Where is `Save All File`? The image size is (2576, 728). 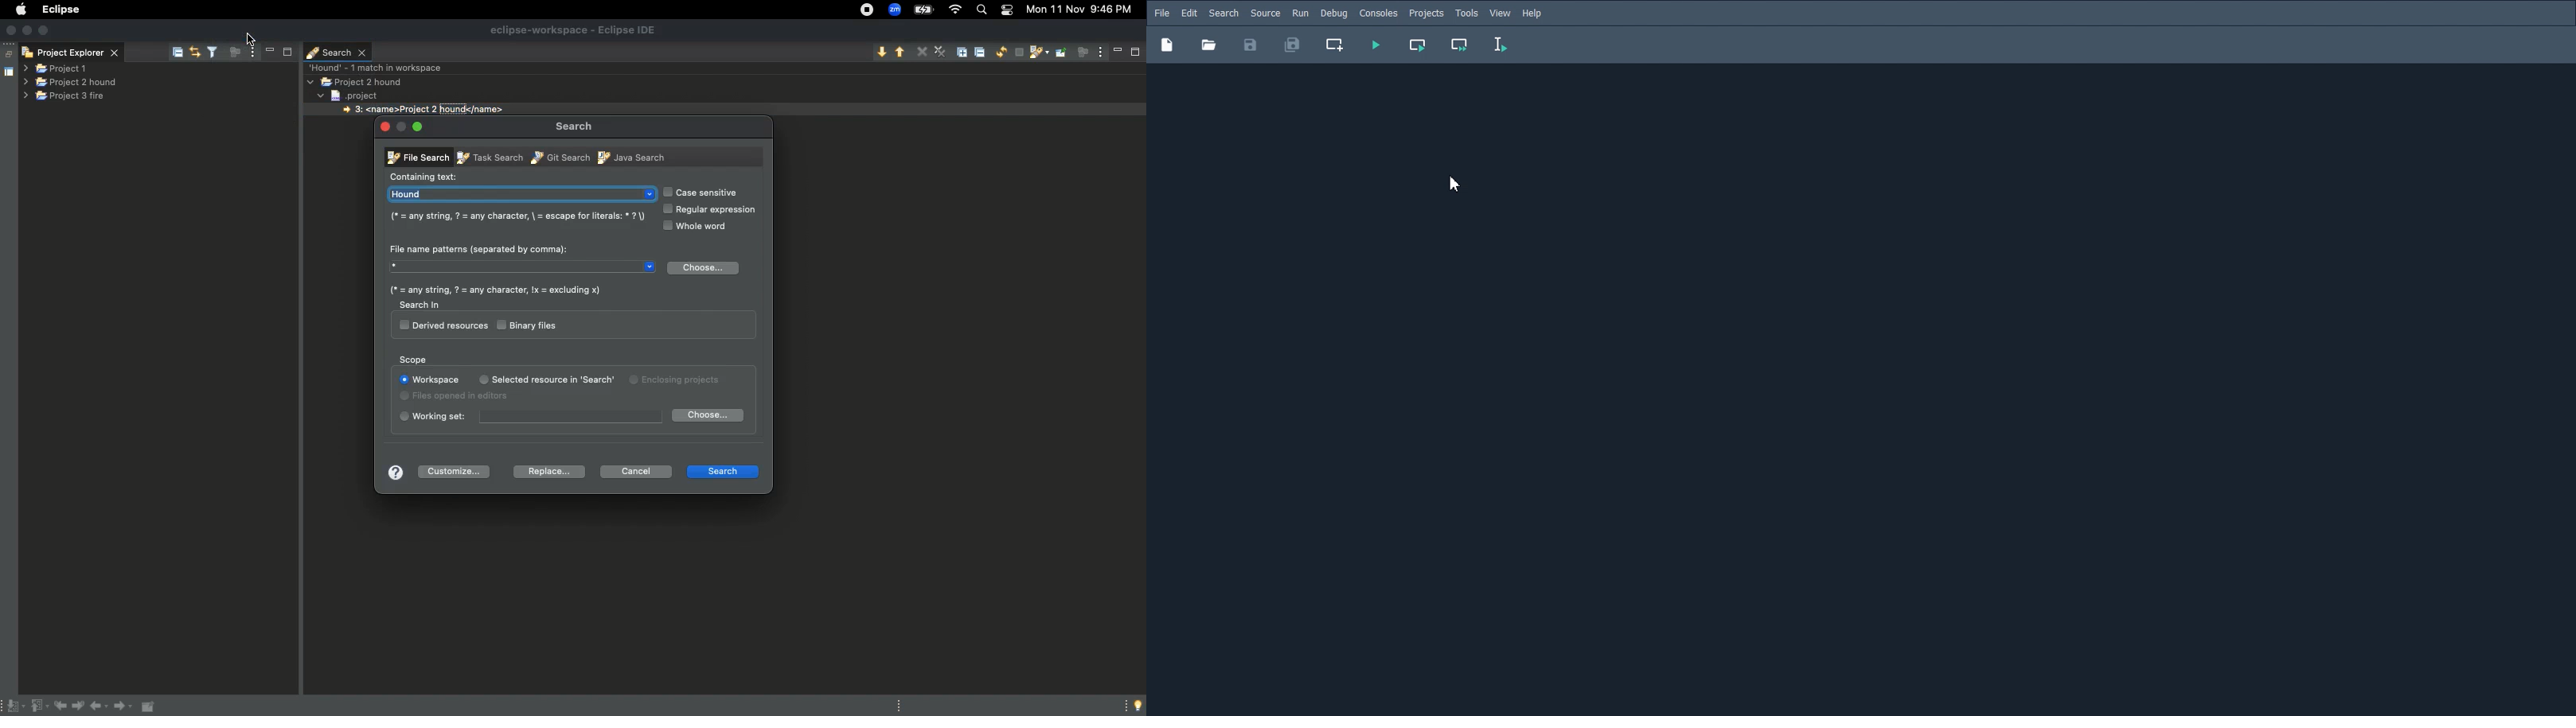 Save All File is located at coordinates (1291, 45).